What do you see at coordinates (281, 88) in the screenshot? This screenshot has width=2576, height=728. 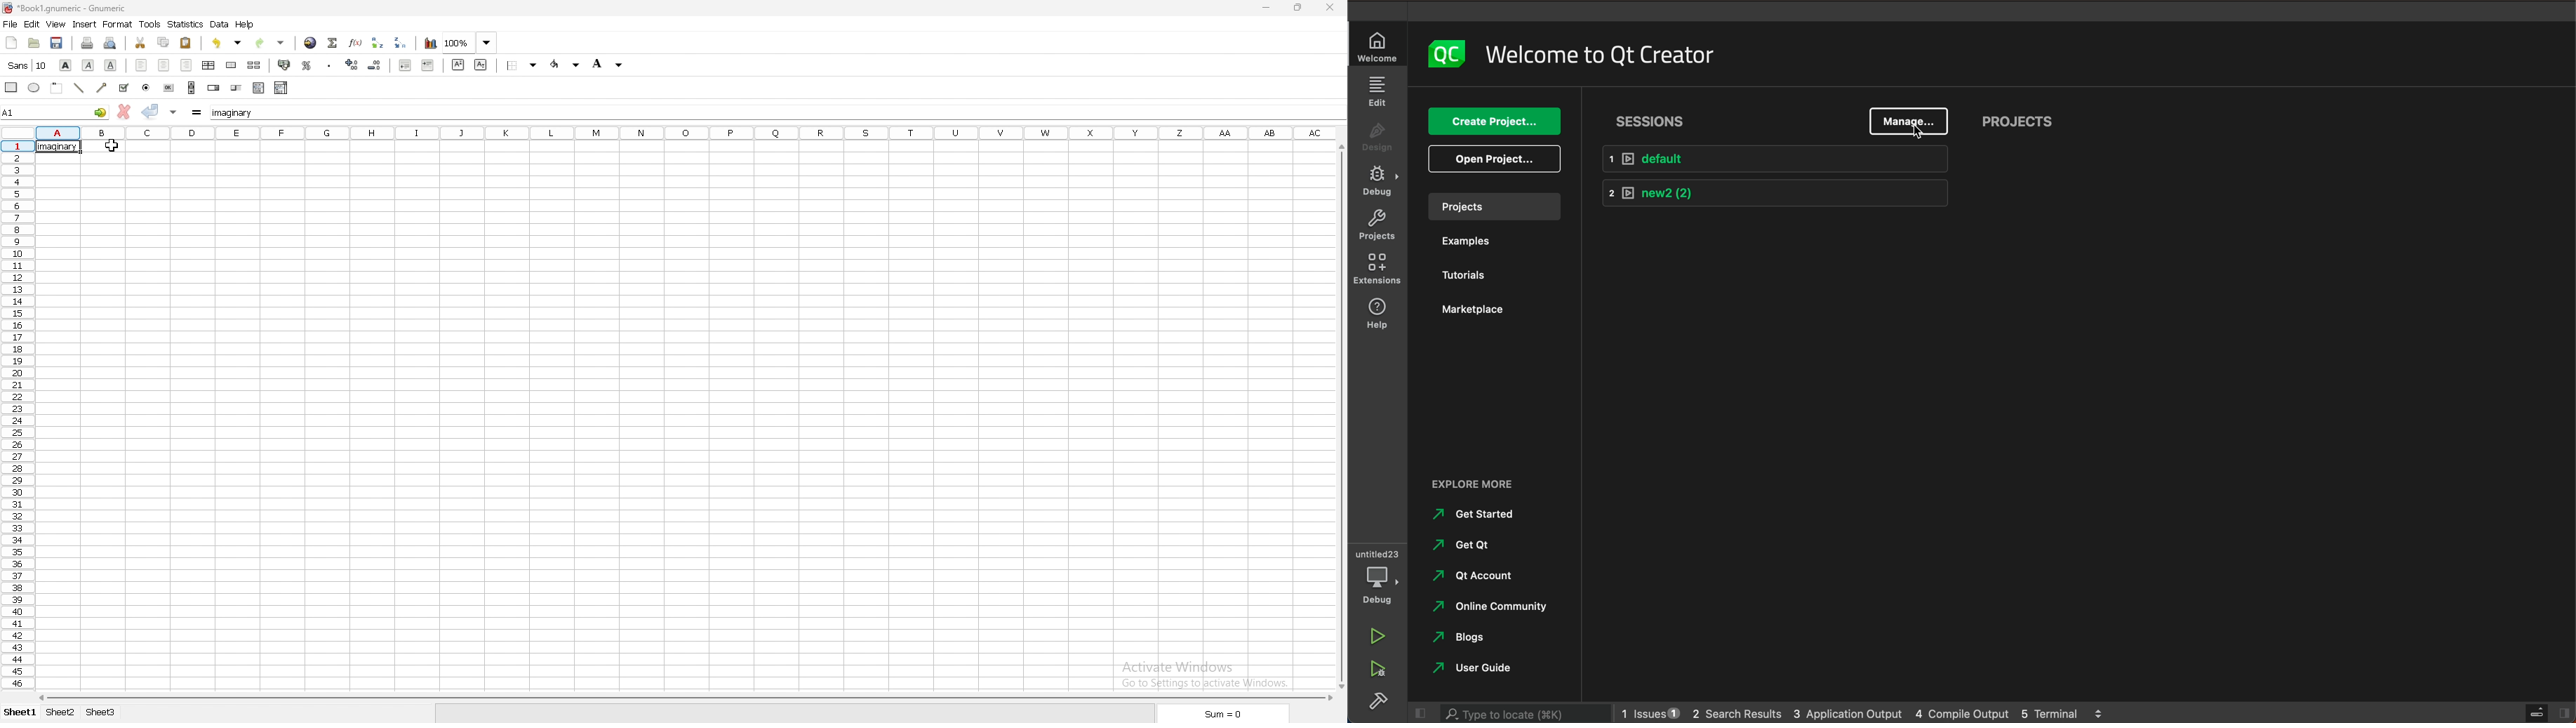 I see `combo box` at bounding box center [281, 88].